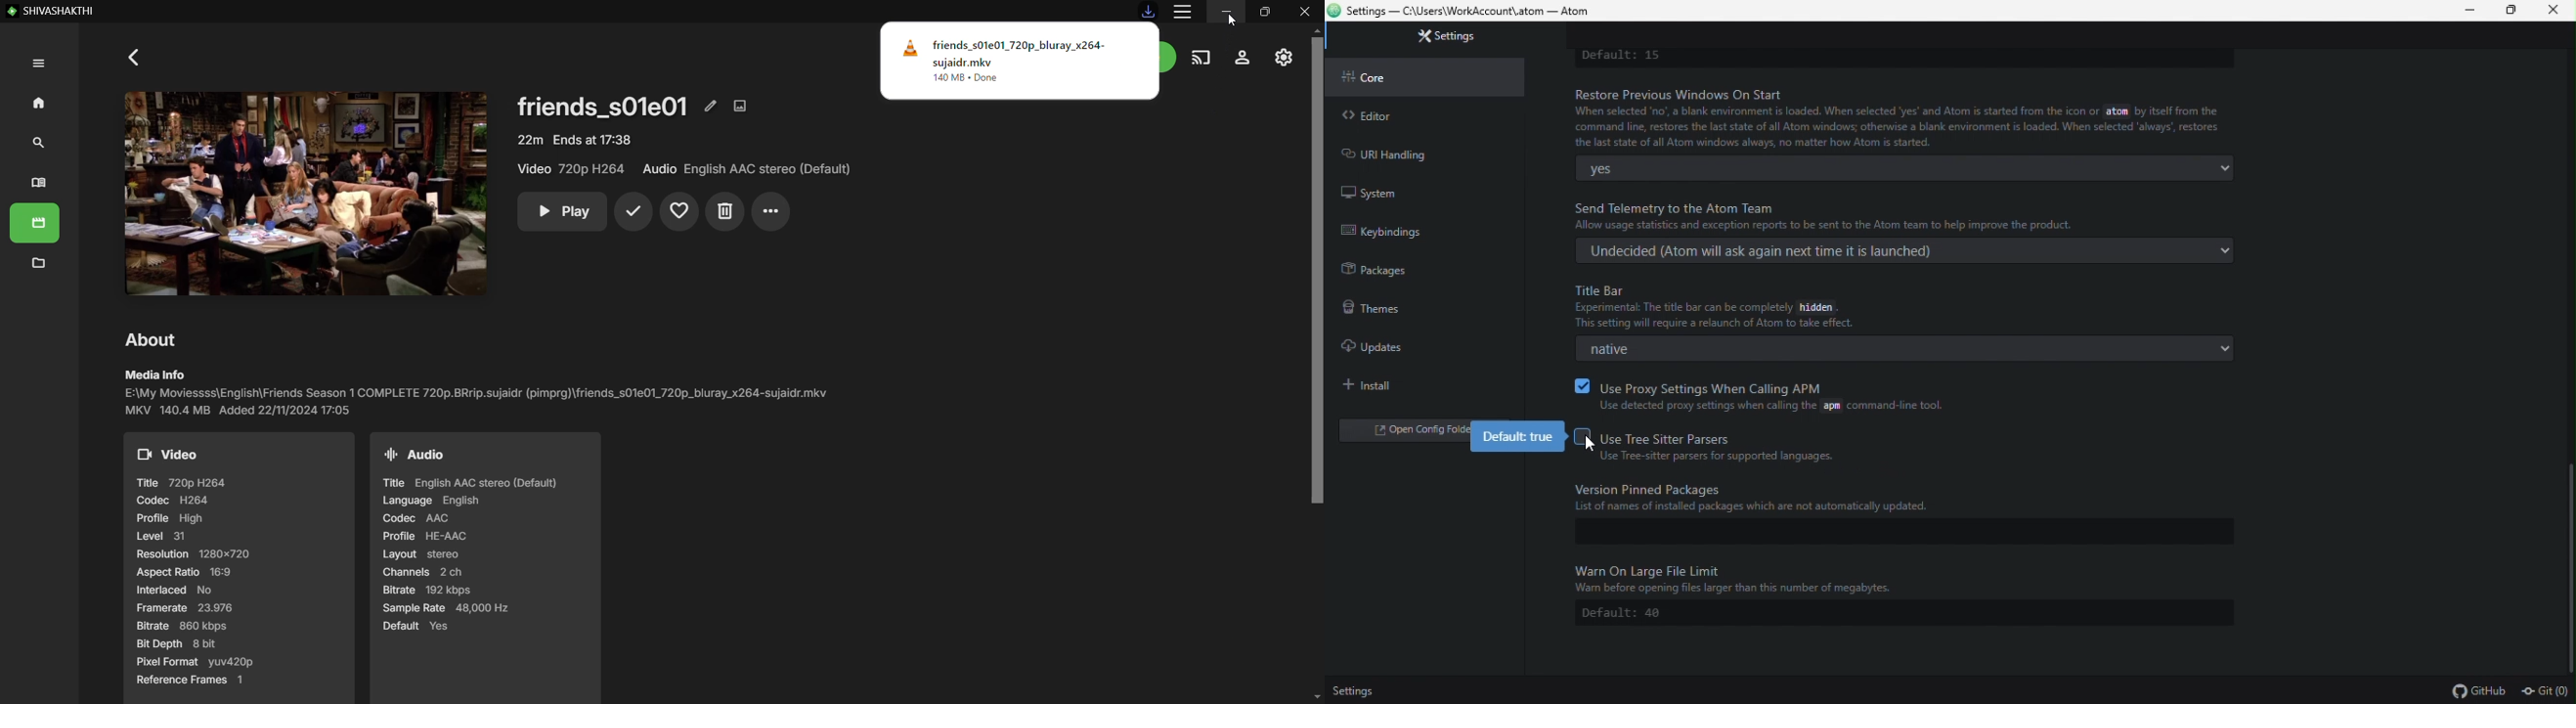  What do you see at coordinates (1317, 364) in the screenshot?
I see `Vertical Scroll Bar` at bounding box center [1317, 364].